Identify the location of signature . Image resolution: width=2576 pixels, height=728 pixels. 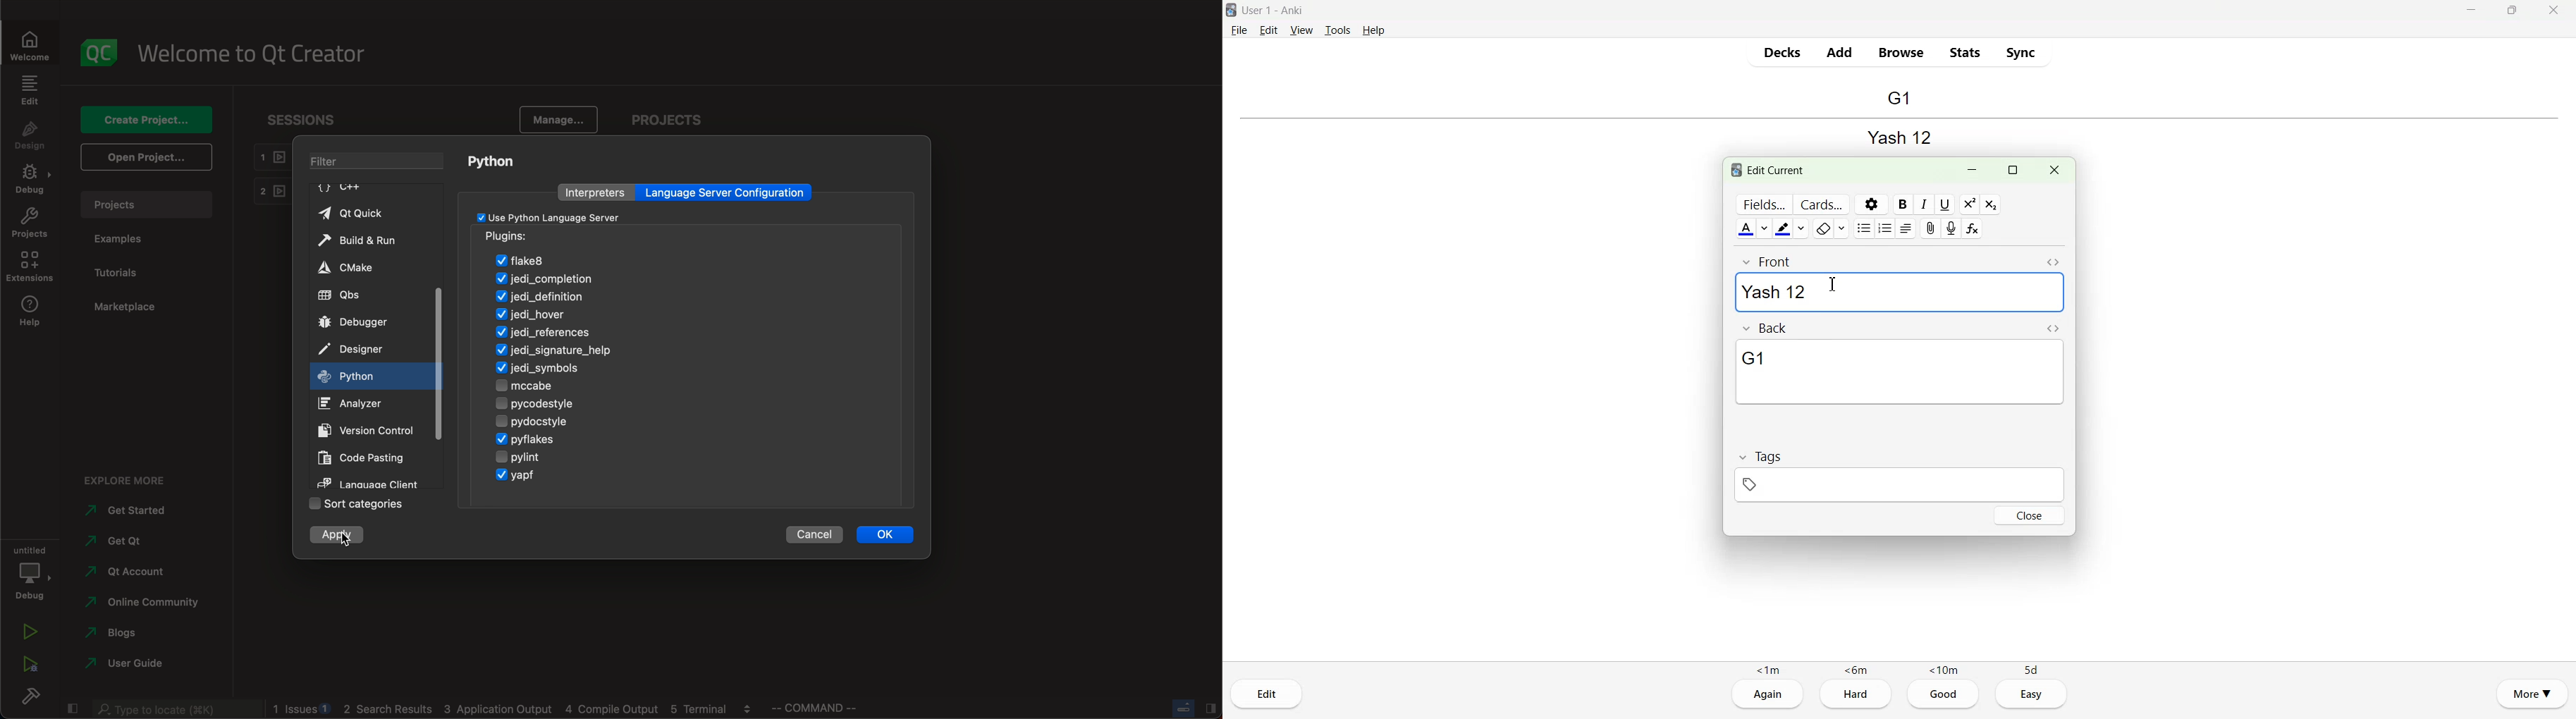
(562, 352).